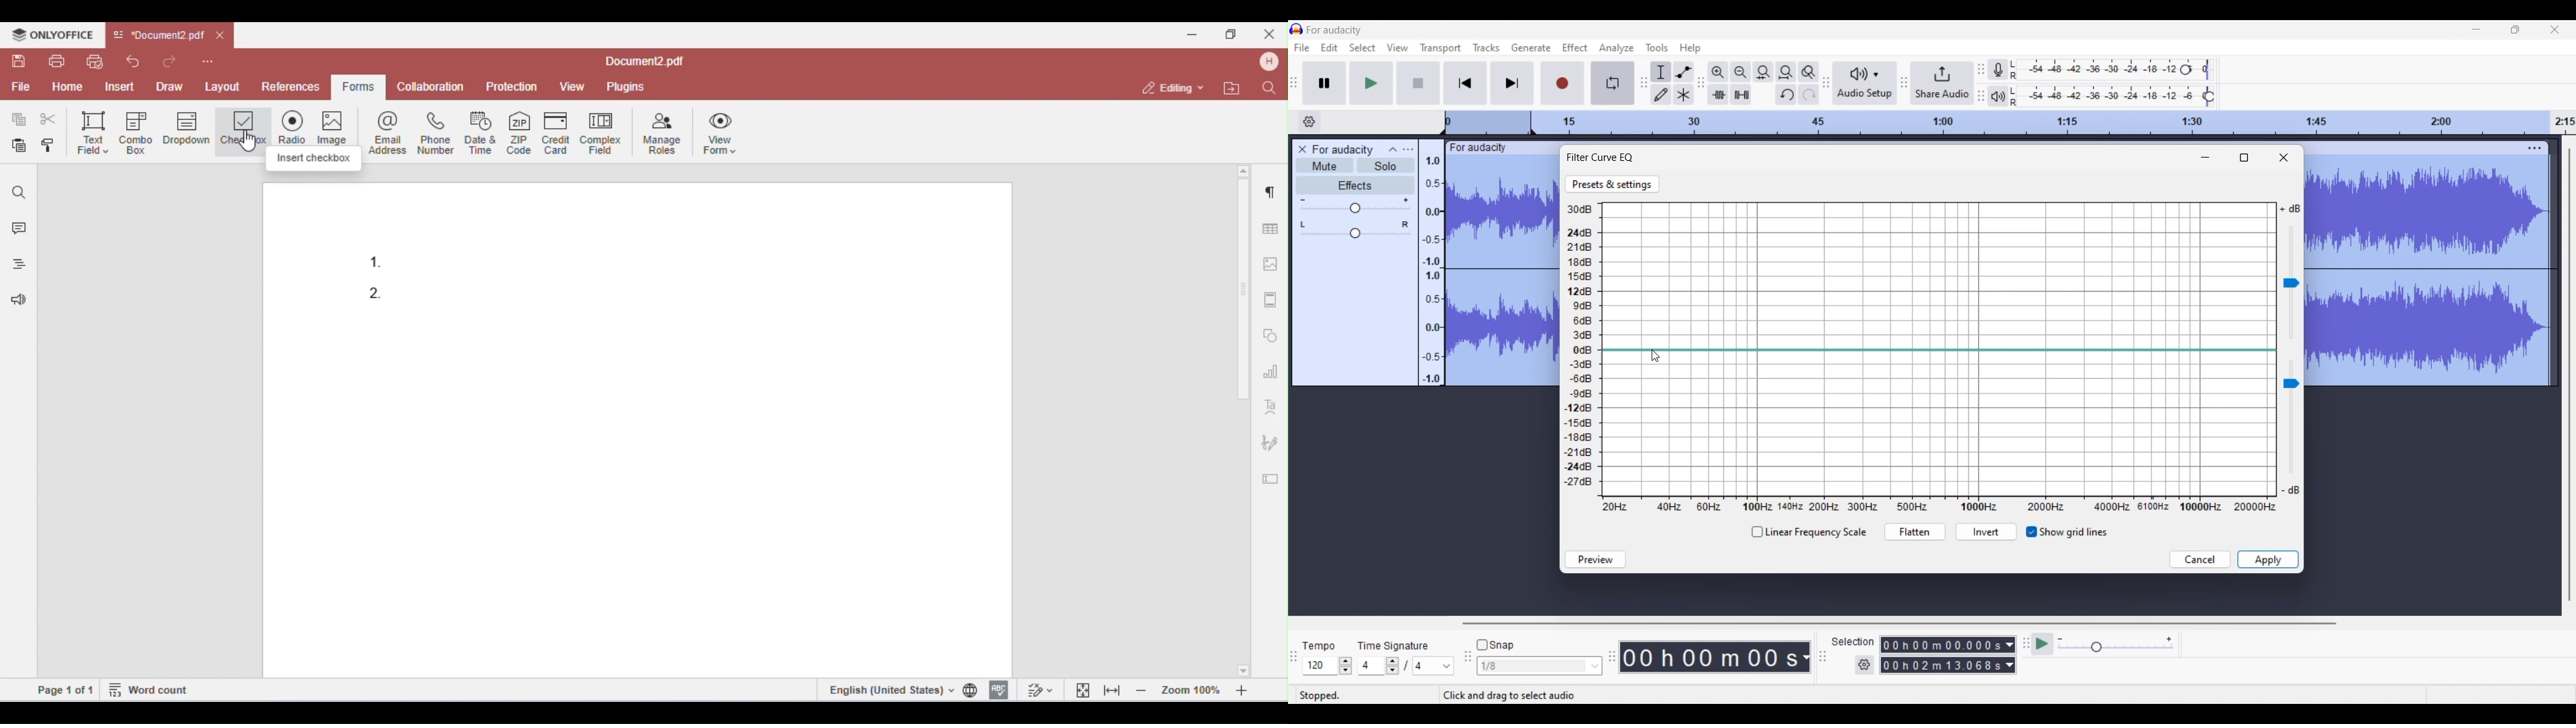  Describe the element at coordinates (1683, 94) in the screenshot. I see `Multi-tool` at that location.